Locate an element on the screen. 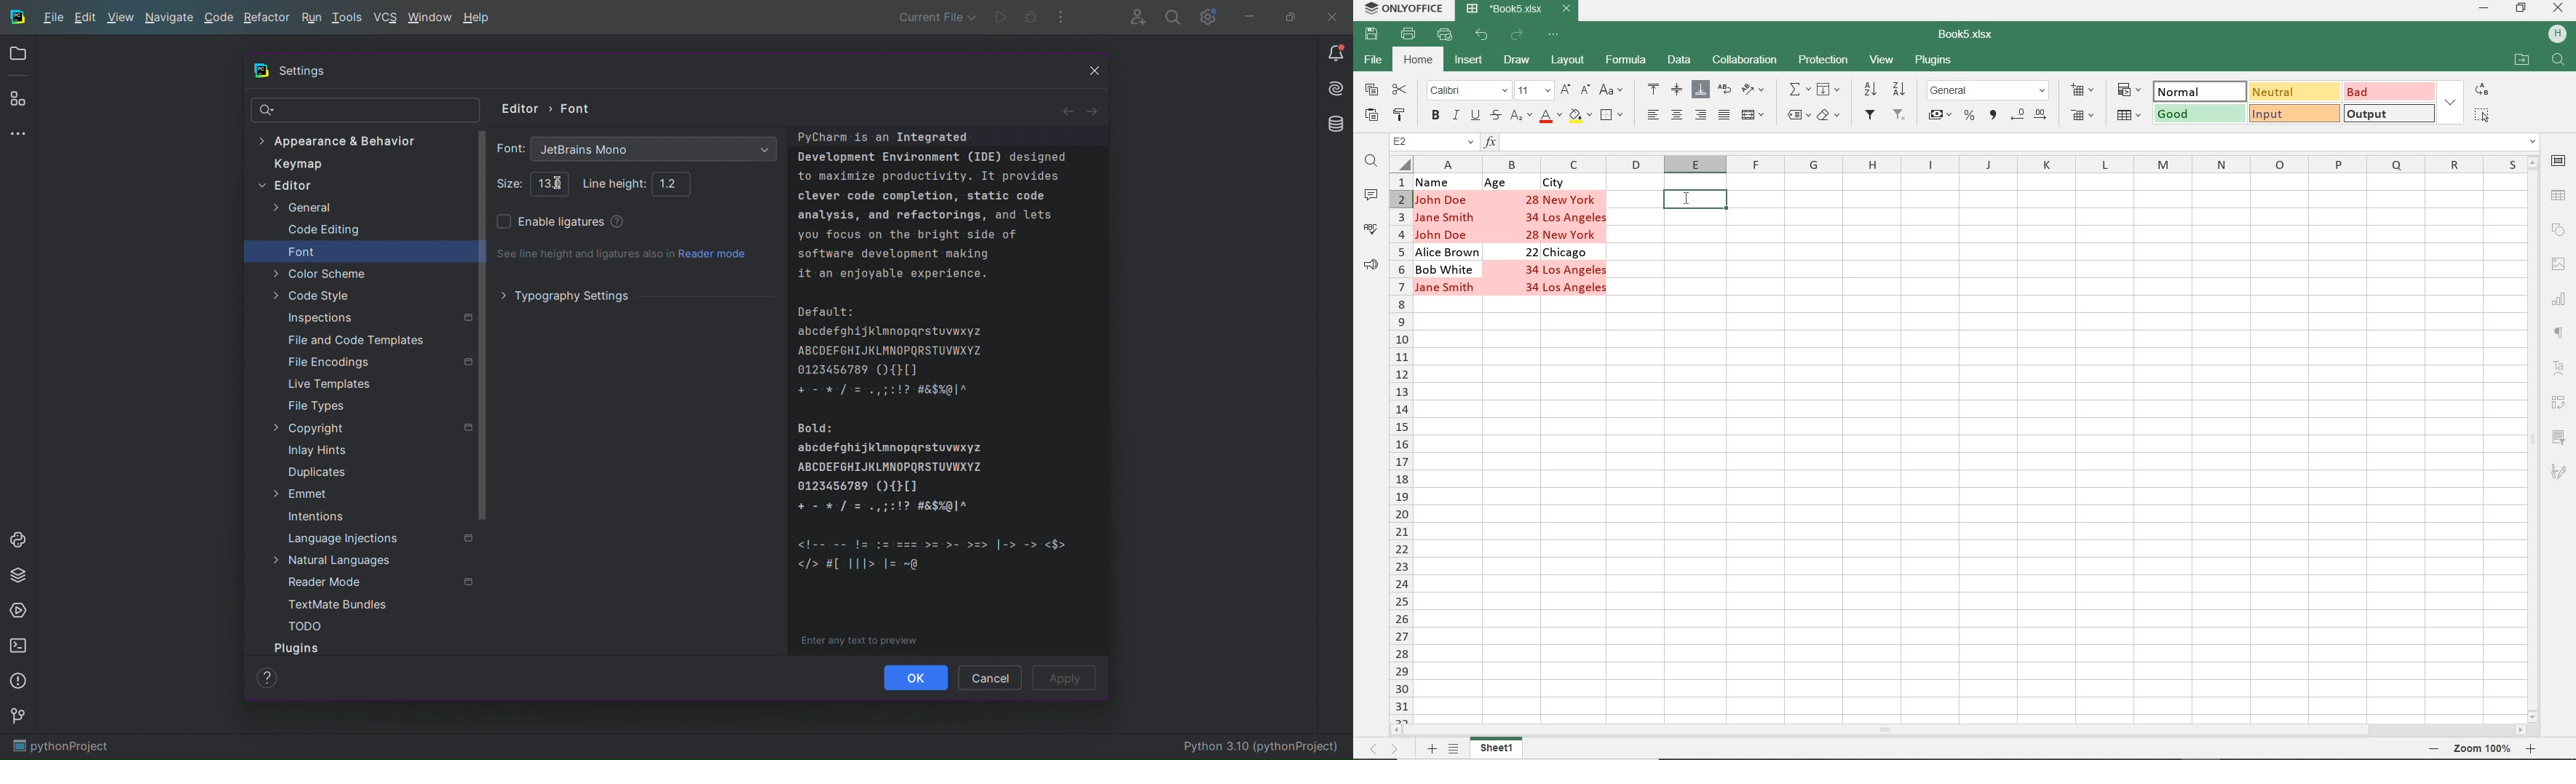 This screenshot has height=784, width=2576. FONT is located at coordinates (1468, 91).